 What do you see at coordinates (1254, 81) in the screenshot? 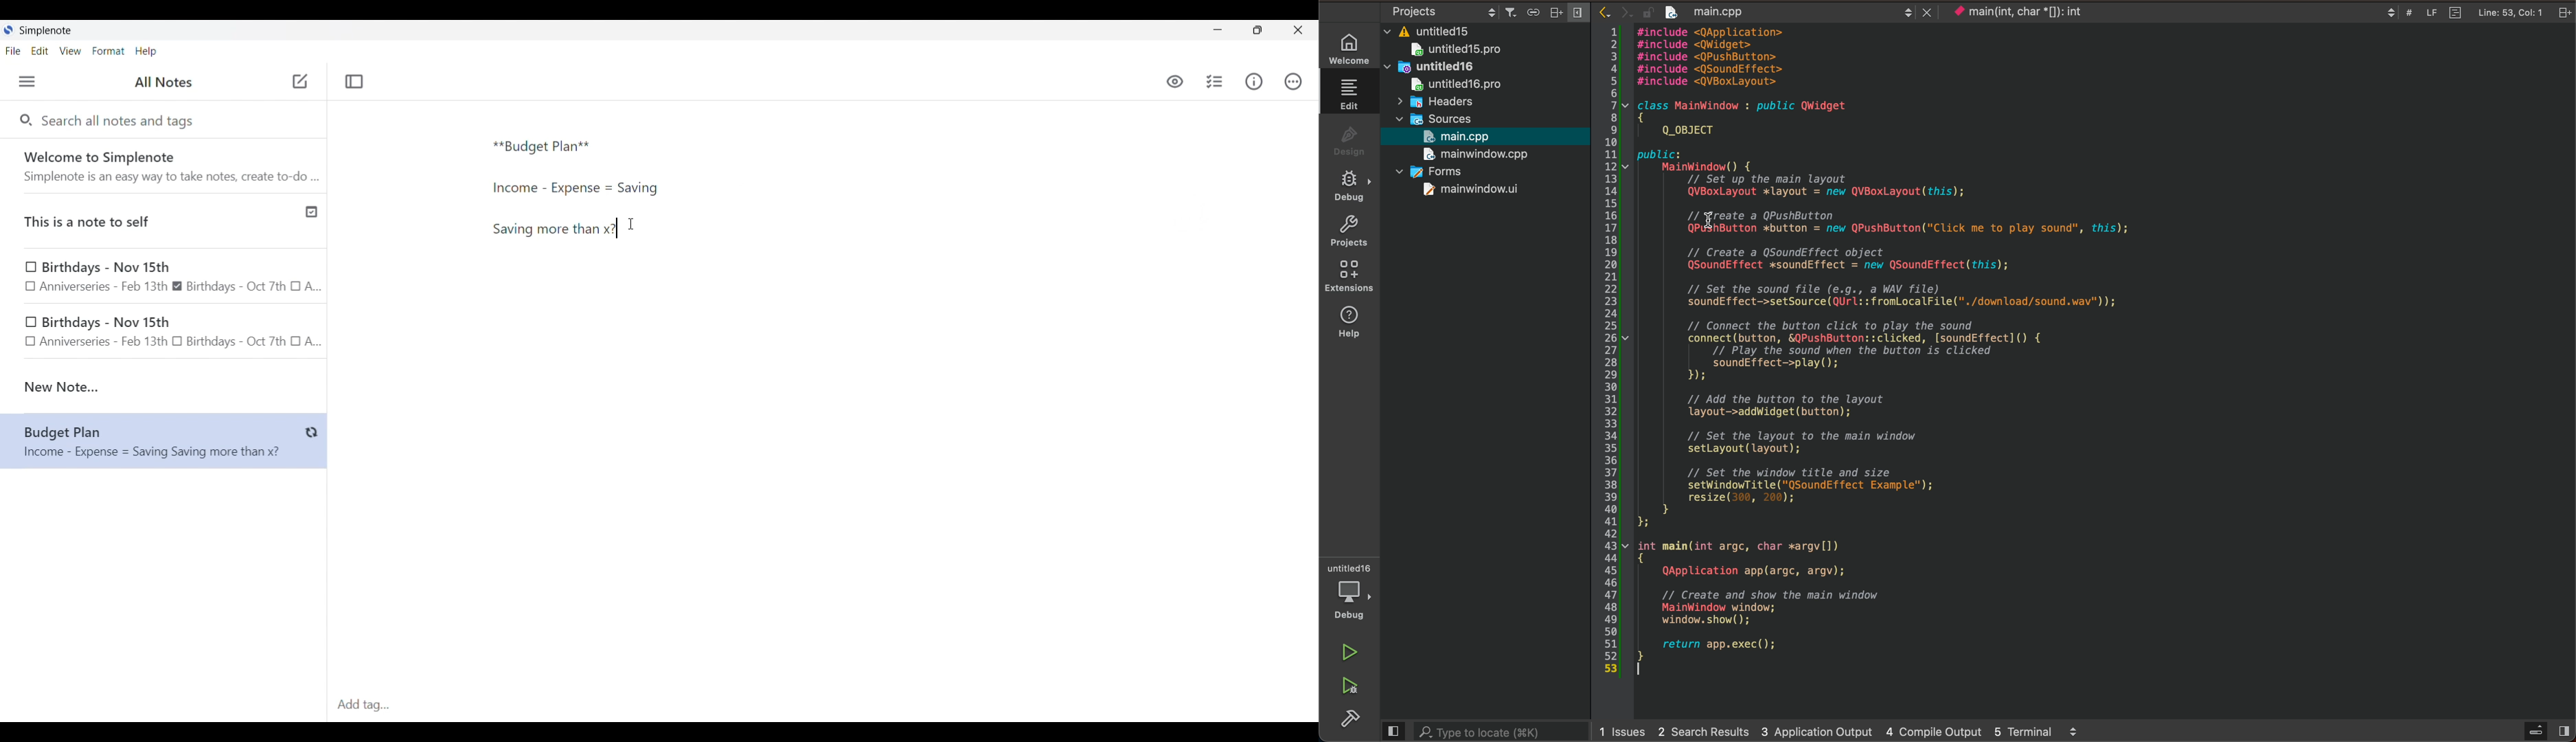
I see `Info` at bounding box center [1254, 81].